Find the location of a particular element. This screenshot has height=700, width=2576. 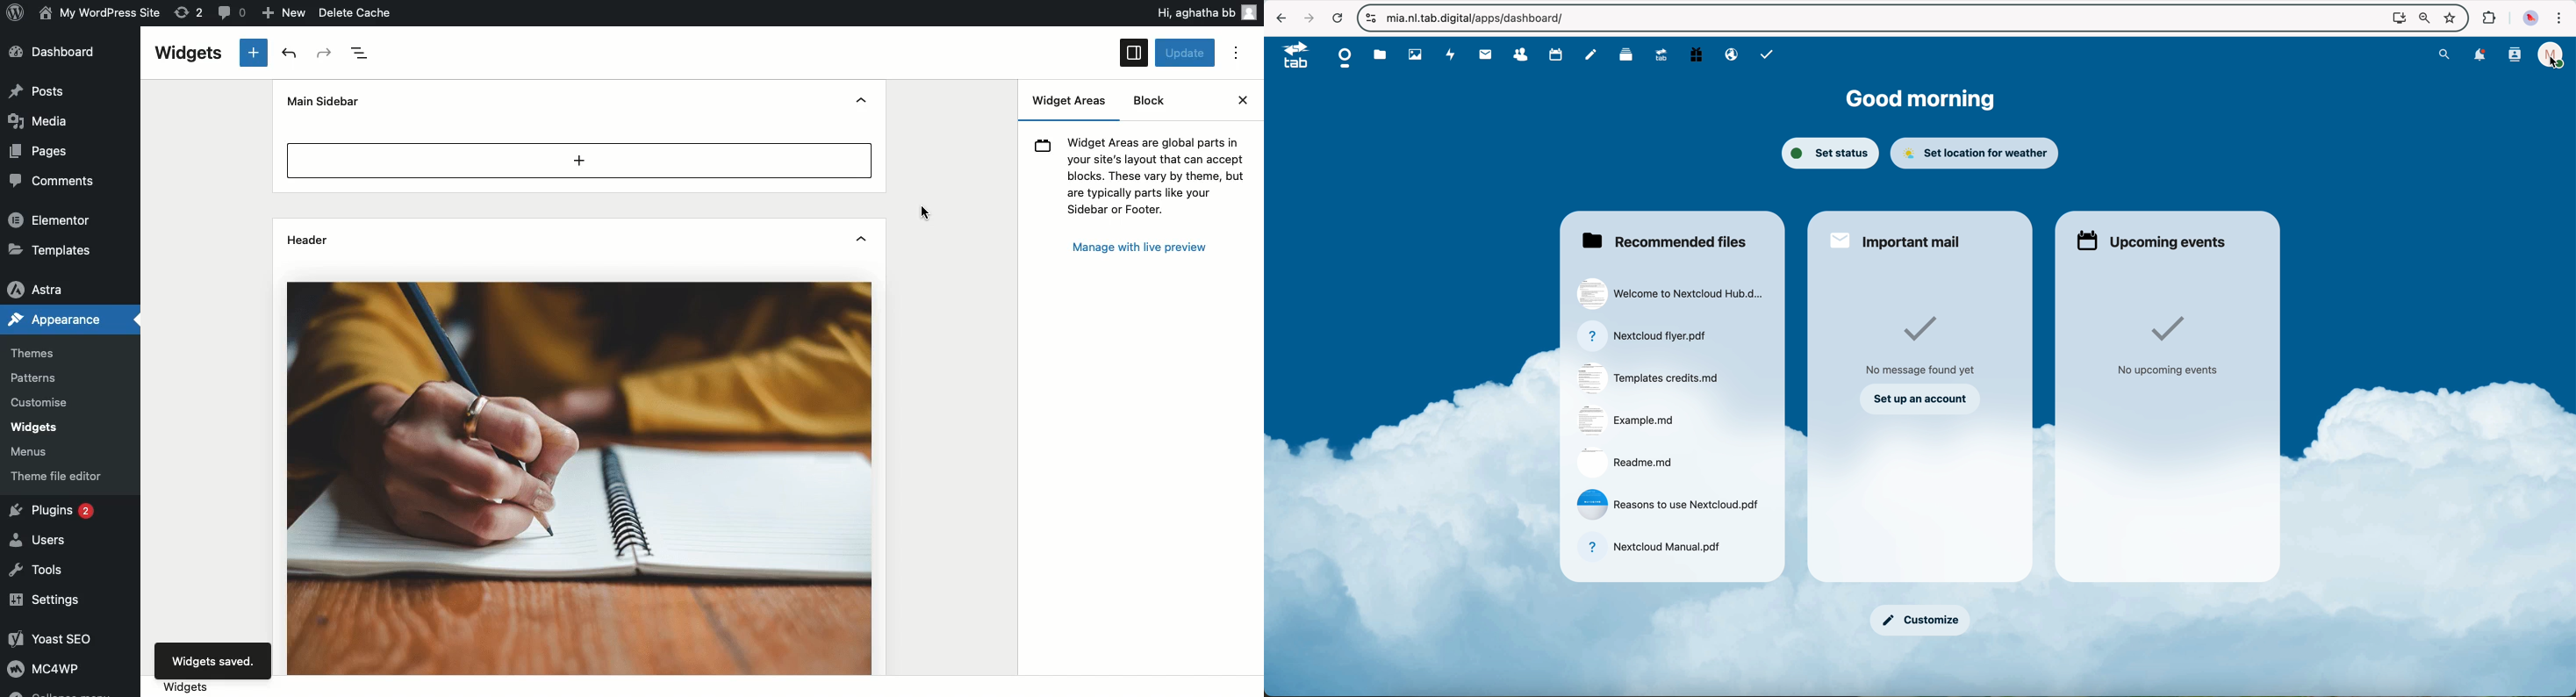

Menus is located at coordinates (32, 453).